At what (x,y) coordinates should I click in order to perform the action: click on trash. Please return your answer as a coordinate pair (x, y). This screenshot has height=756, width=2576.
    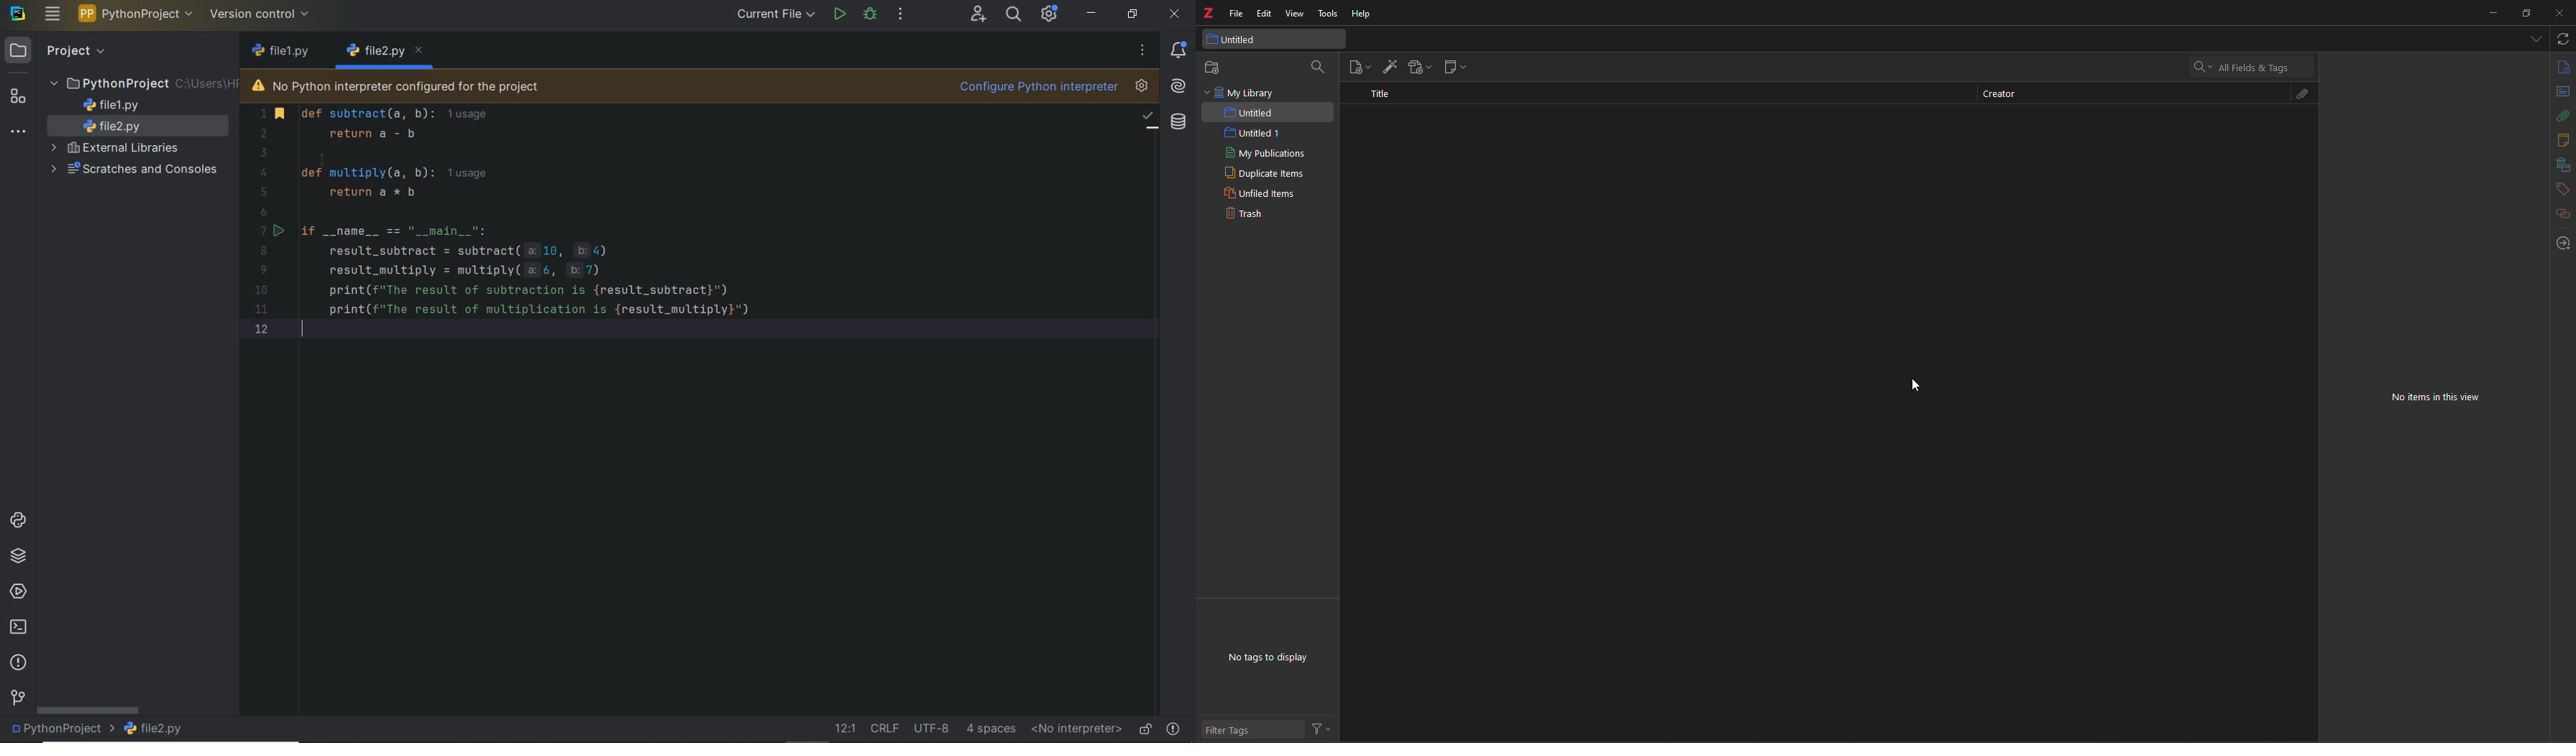
    Looking at the image, I should click on (1242, 215).